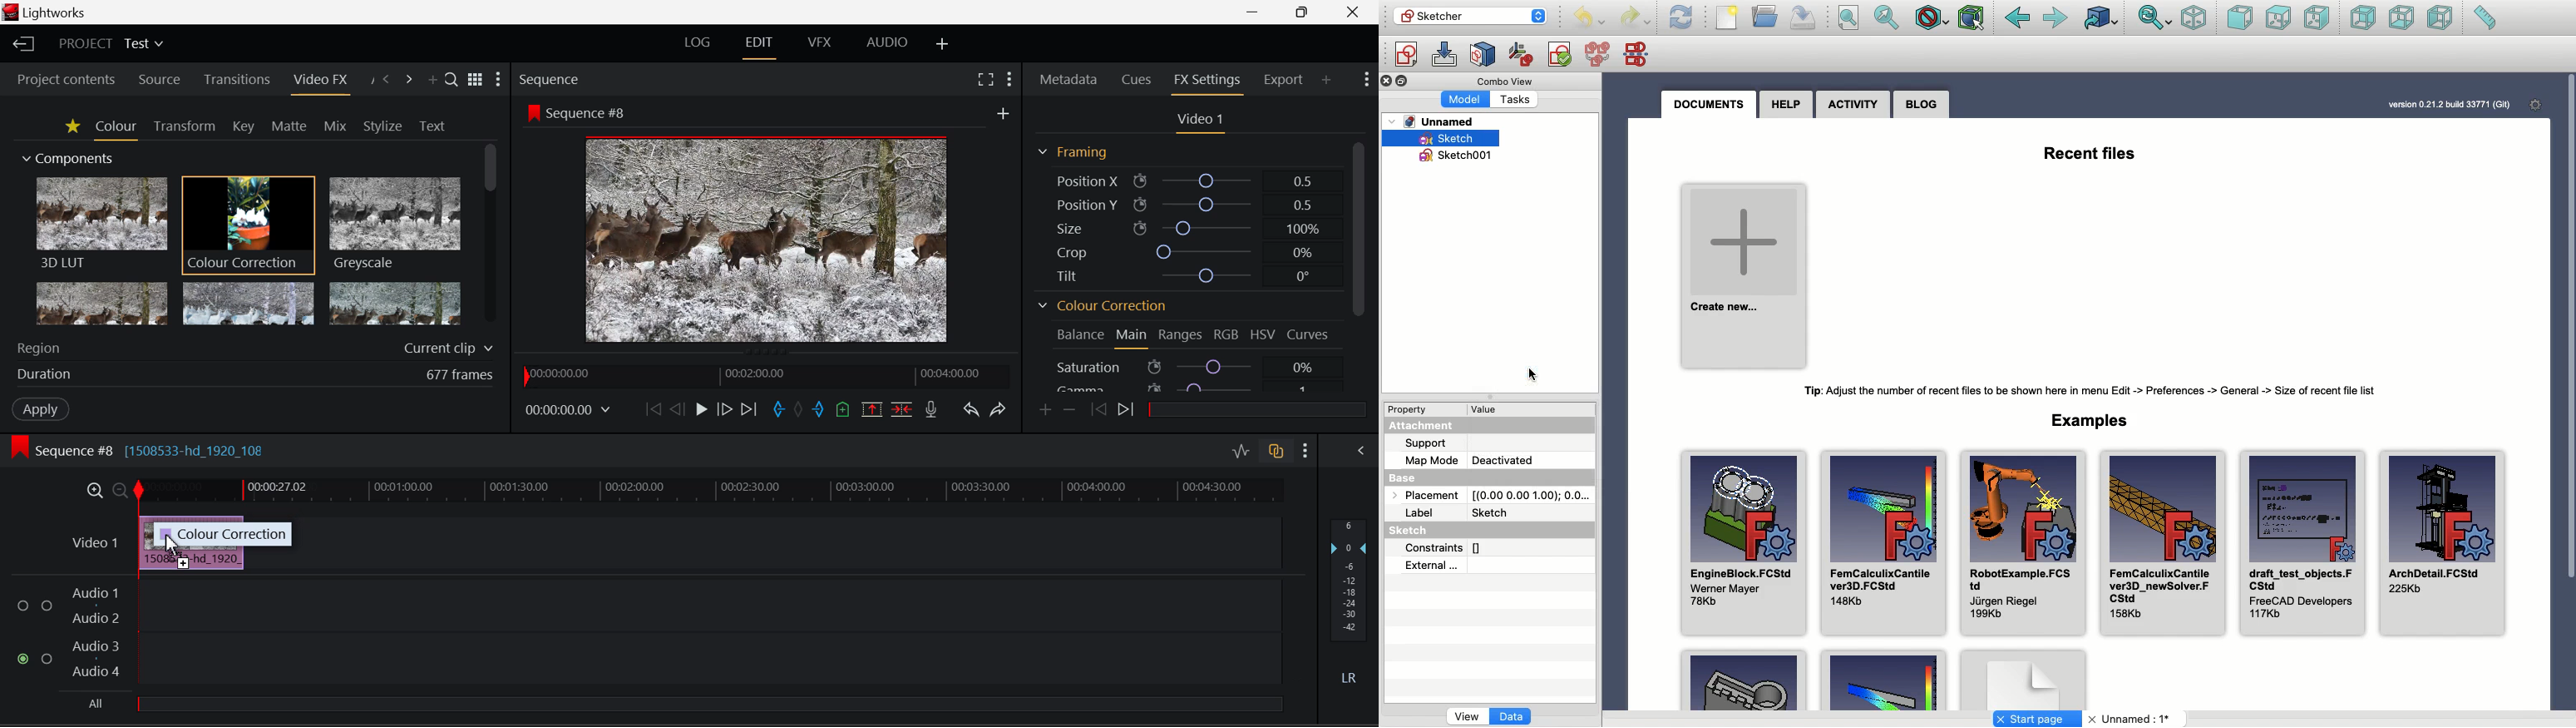 Image resolution: width=2576 pixels, height=728 pixels. Describe the element at coordinates (707, 660) in the screenshot. I see `Audio Input Field` at that location.